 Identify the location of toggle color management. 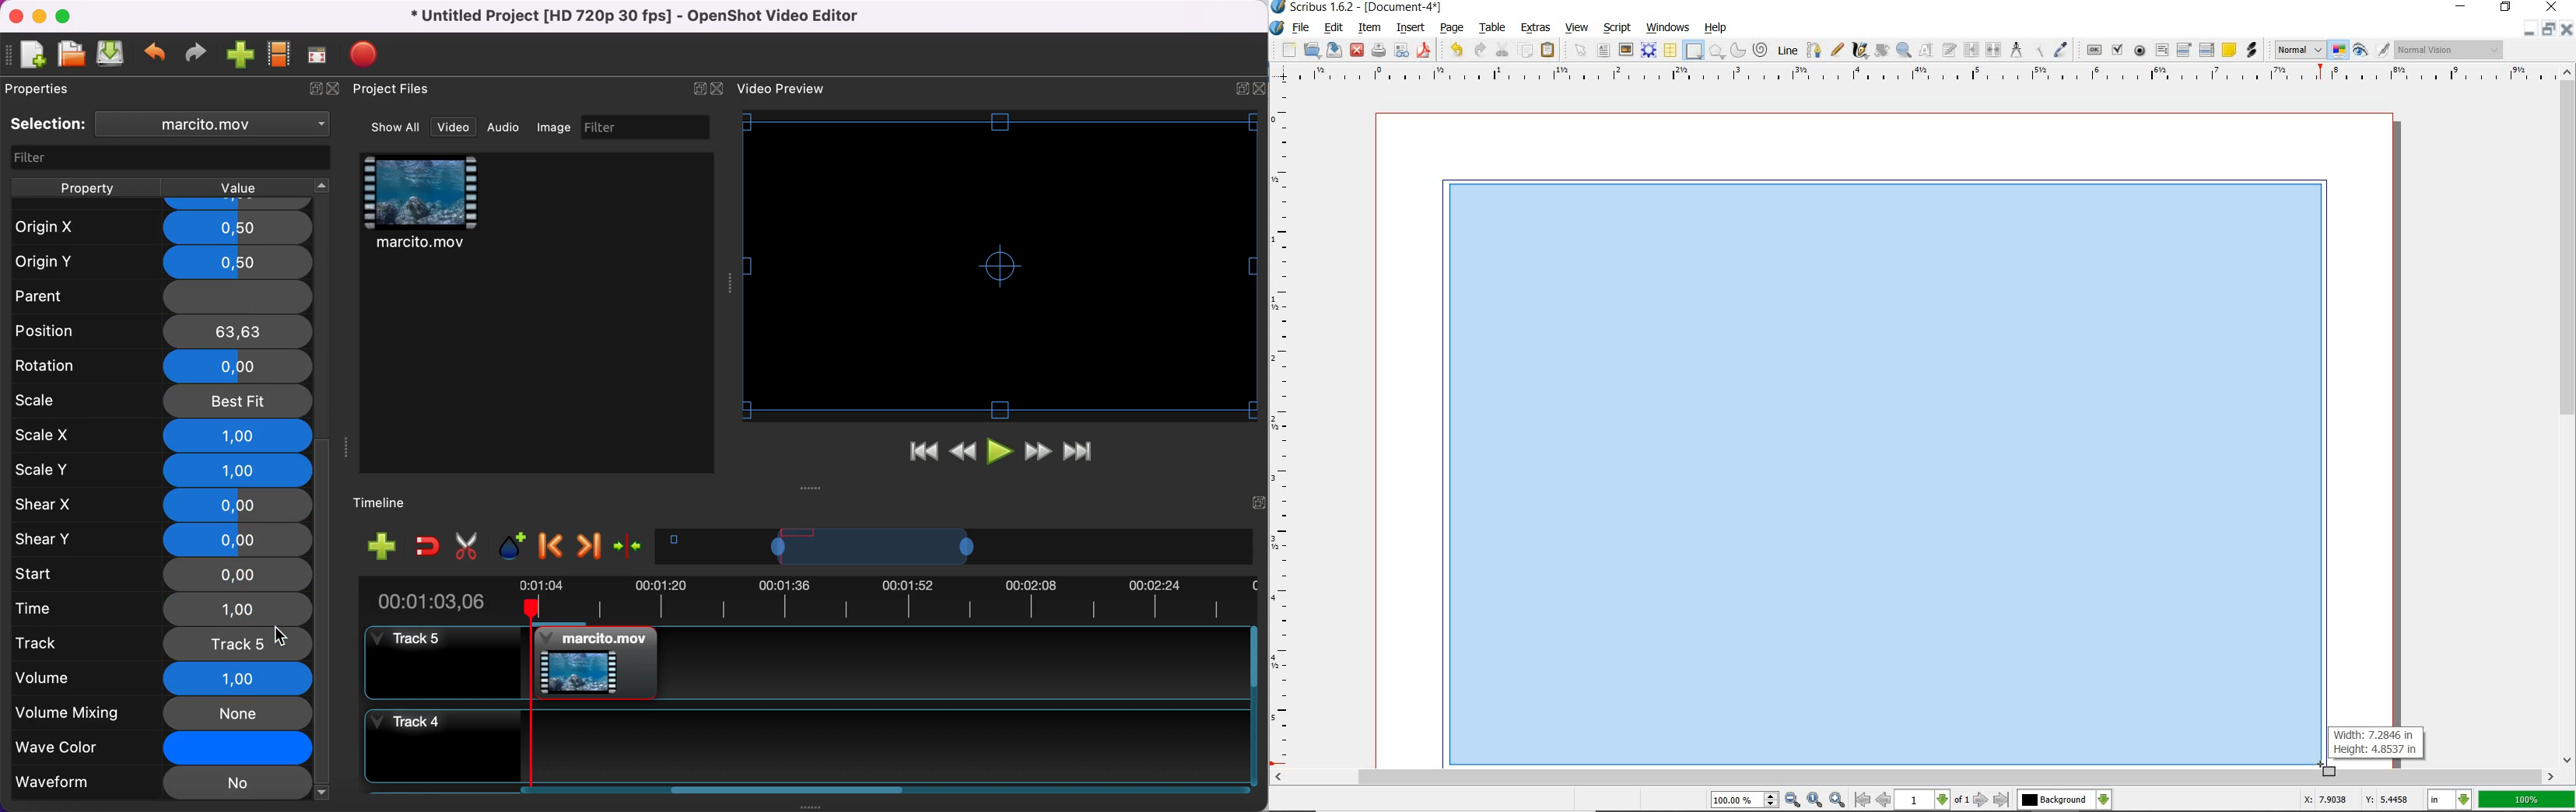
(2339, 51).